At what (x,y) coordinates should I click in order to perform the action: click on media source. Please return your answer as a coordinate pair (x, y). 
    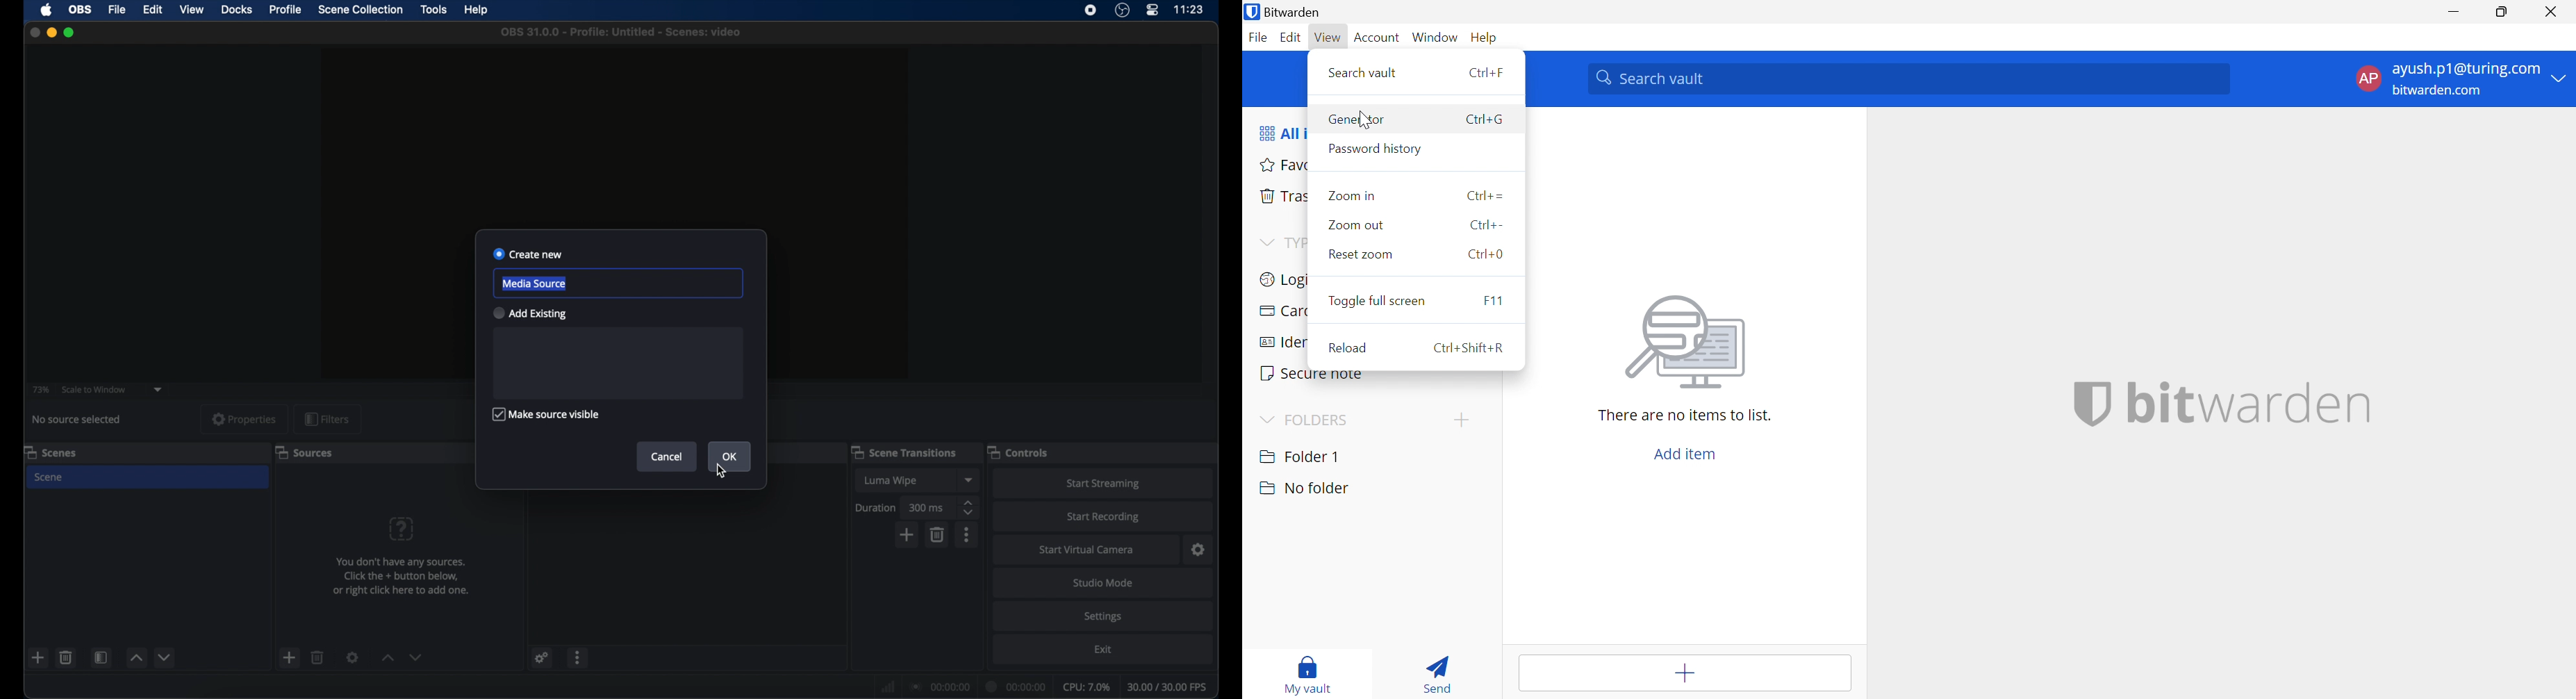
    Looking at the image, I should click on (535, 283).